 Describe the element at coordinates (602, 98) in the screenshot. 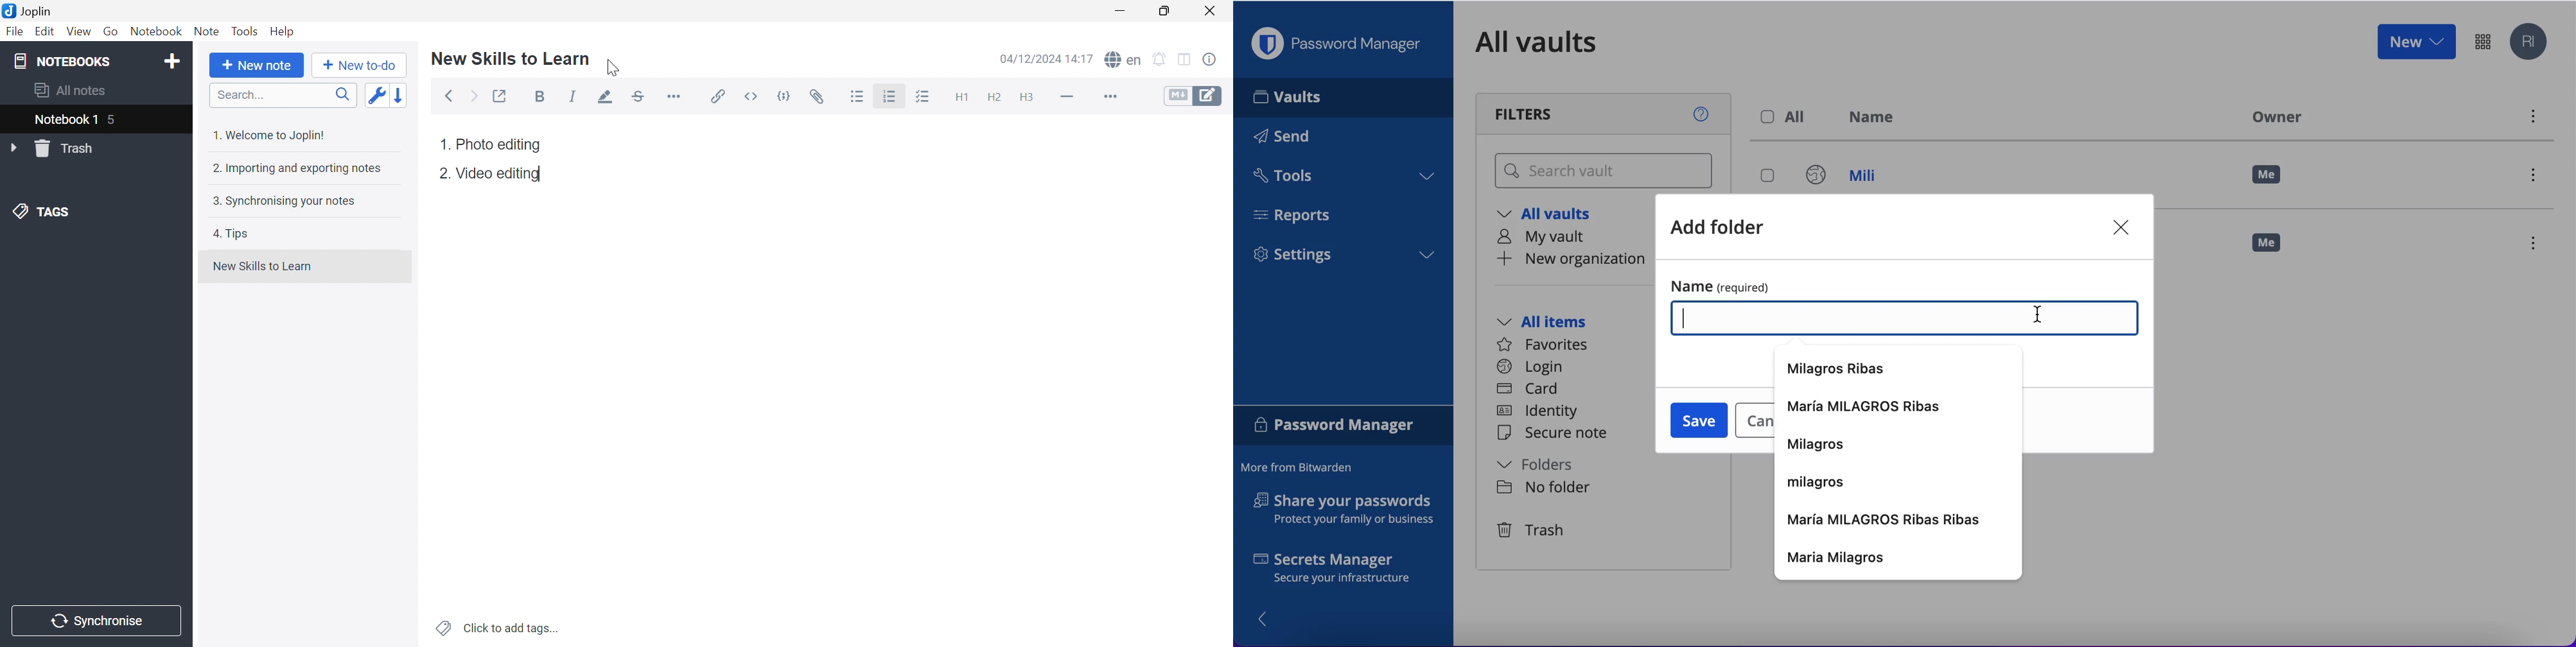

I see `Highlight` at that location.